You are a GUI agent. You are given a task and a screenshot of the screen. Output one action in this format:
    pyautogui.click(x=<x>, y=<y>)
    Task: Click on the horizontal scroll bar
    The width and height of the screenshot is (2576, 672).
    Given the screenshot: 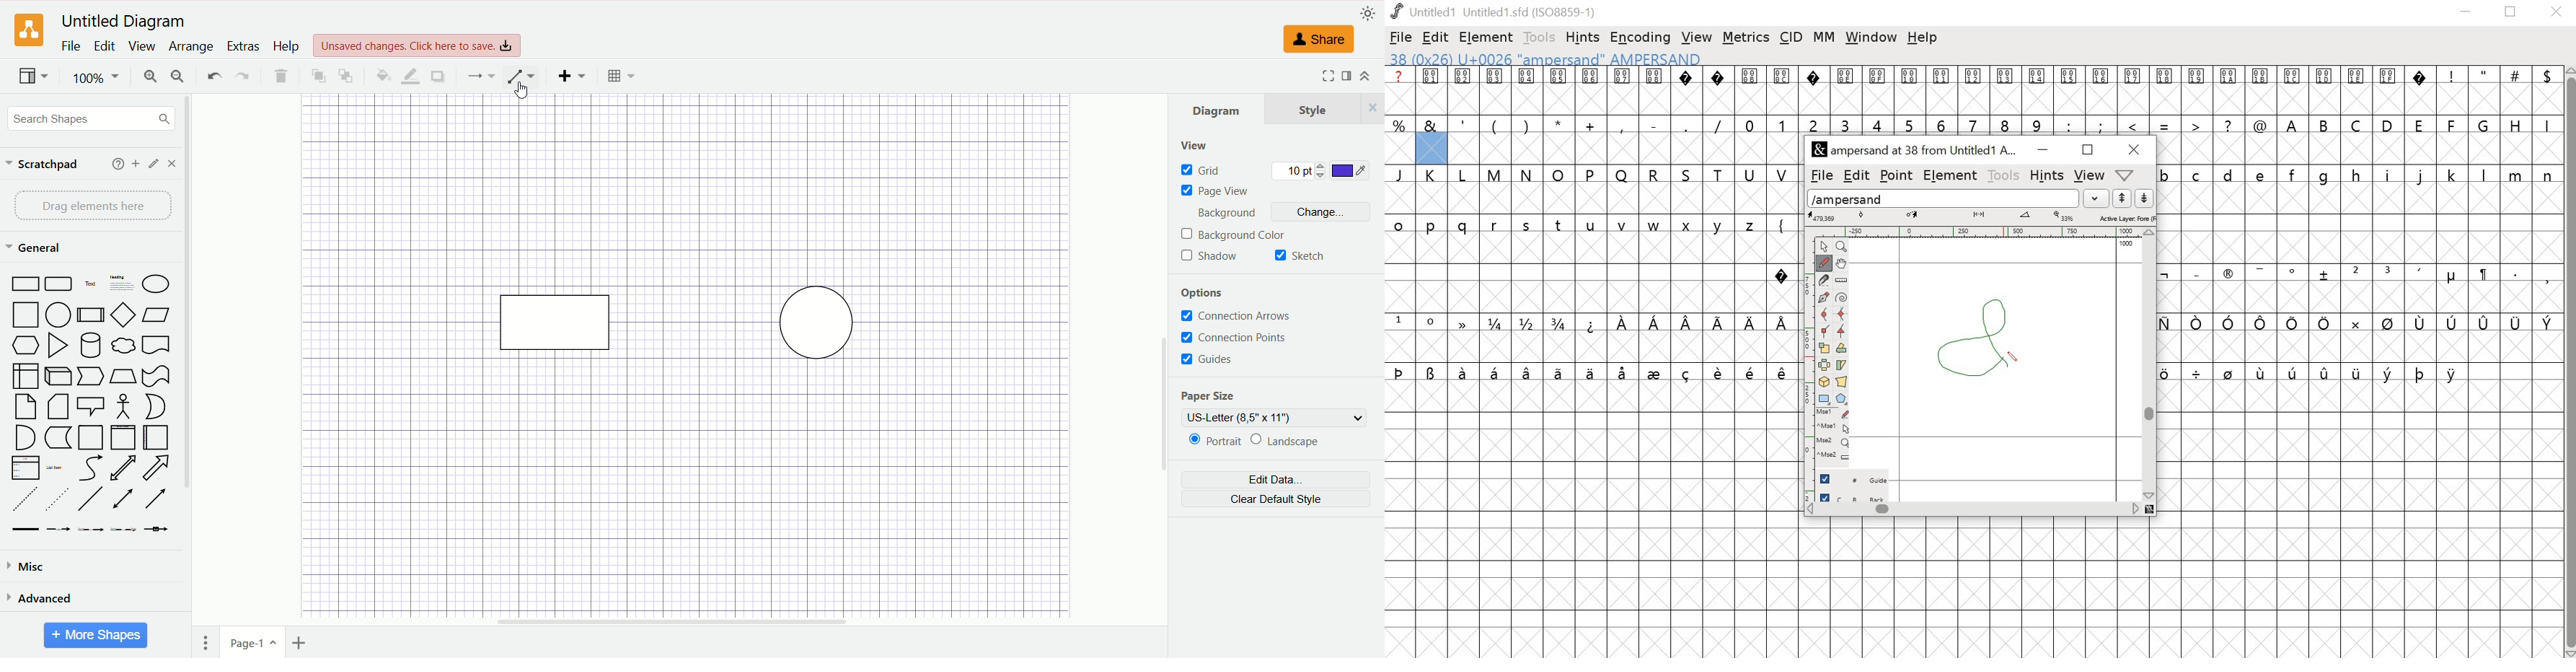 What is the action you would take?
    pyautogui.click(x=687, y=618)
    